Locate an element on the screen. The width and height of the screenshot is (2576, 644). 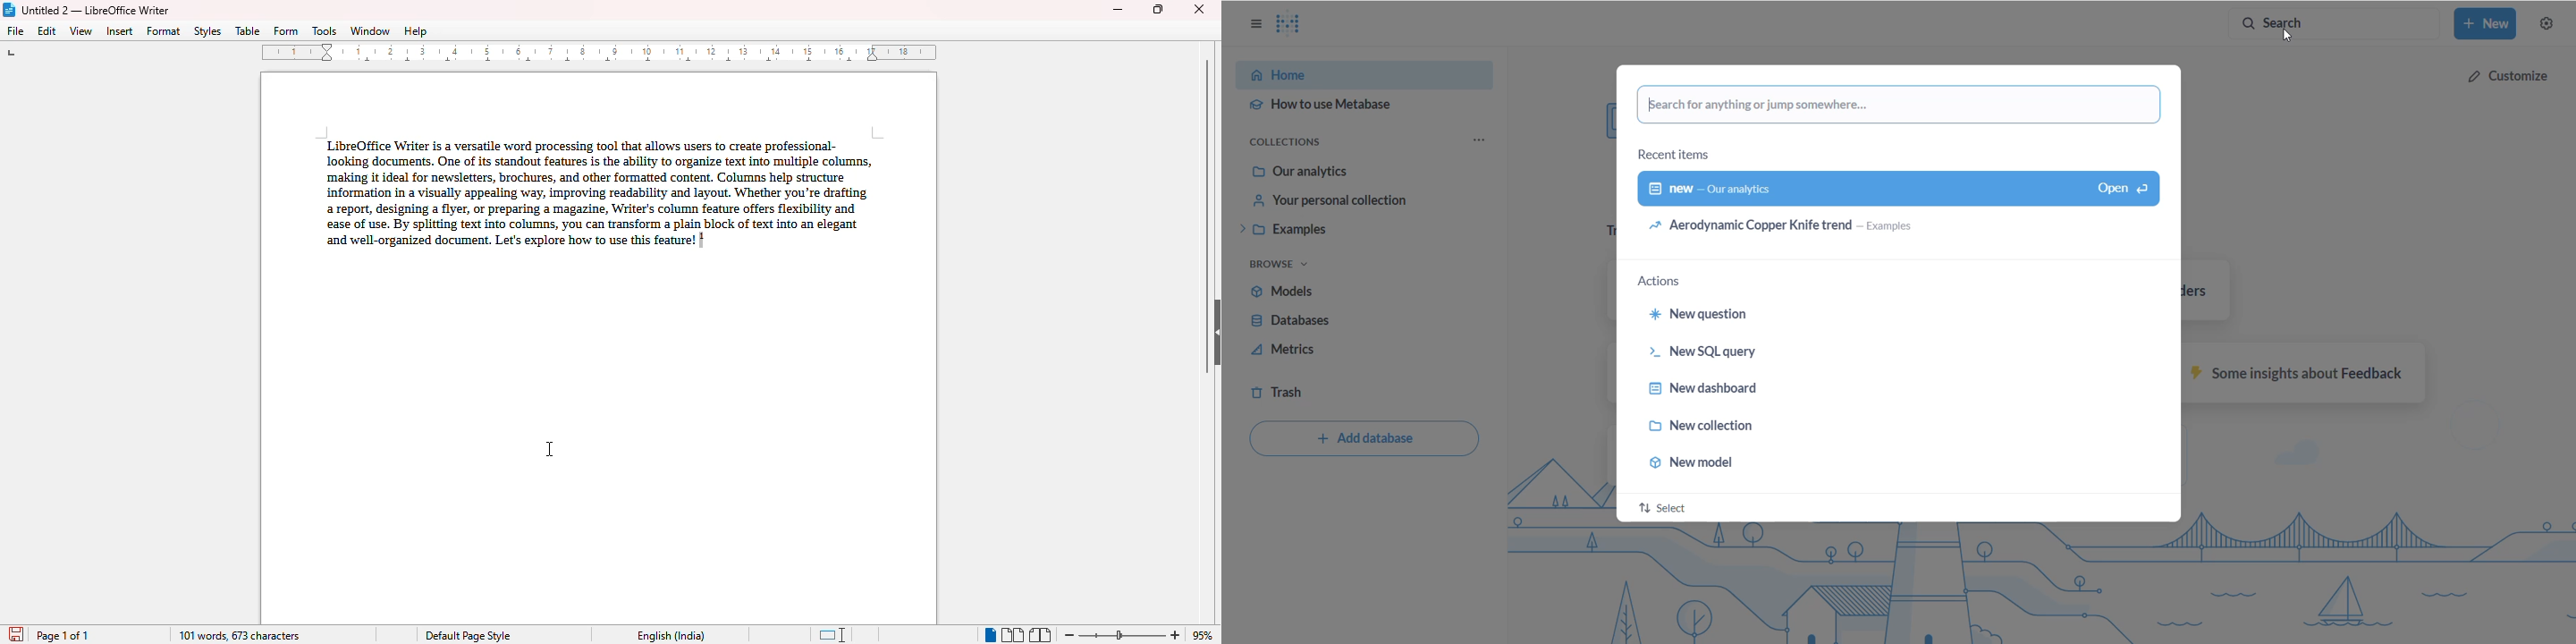
COLLECTION OPTIONS is located at coordinates (1481, 139).